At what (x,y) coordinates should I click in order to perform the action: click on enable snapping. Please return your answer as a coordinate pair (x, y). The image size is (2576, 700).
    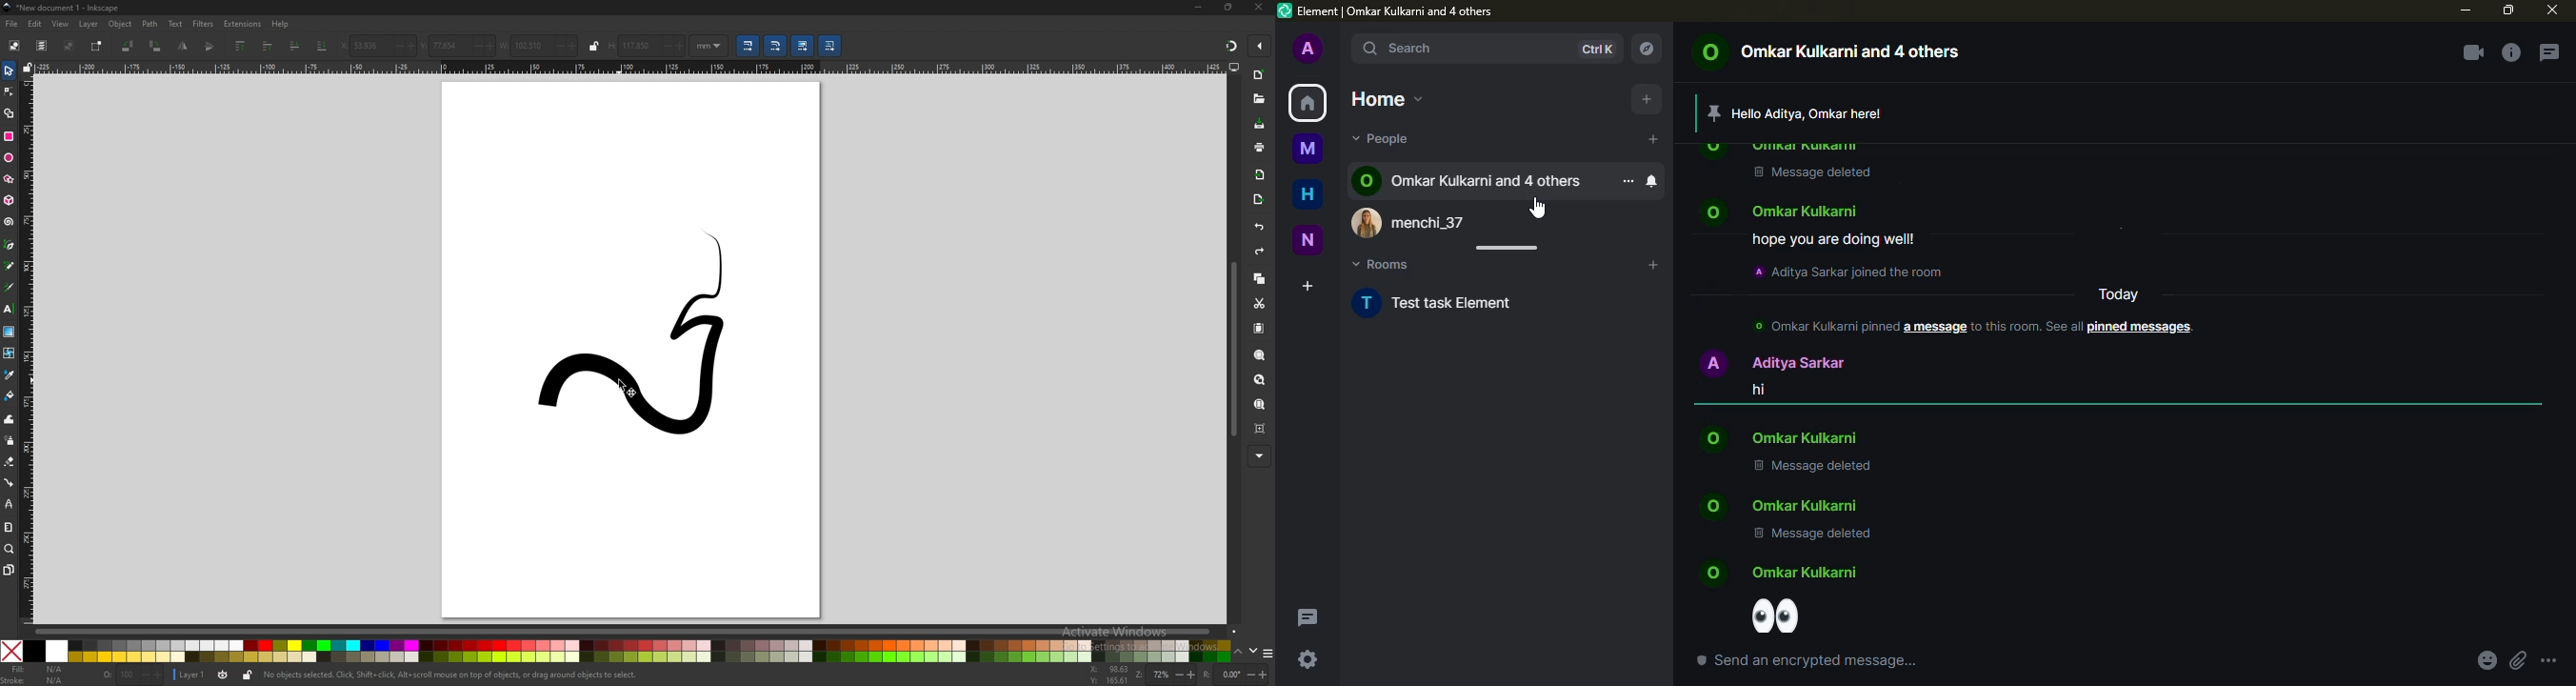
    Looking at the image, I should click on (1260, 45).